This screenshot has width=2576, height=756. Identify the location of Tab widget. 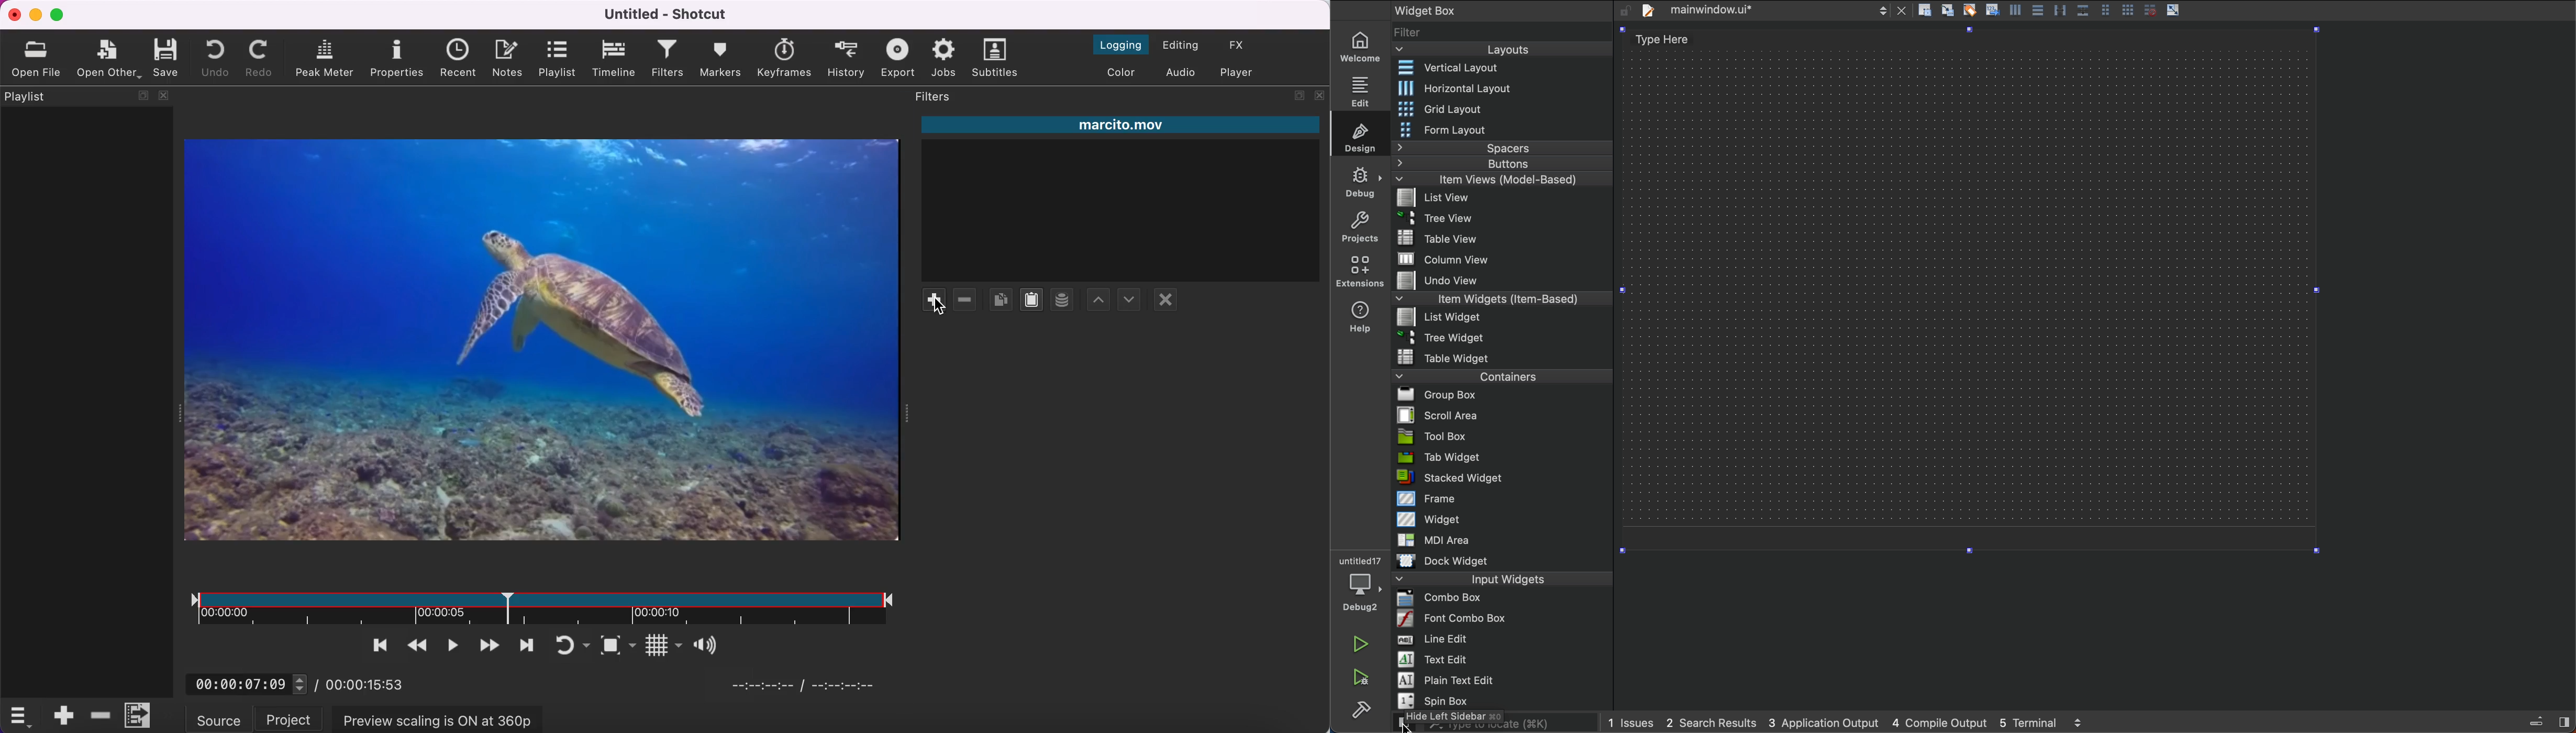
(1439, 459).